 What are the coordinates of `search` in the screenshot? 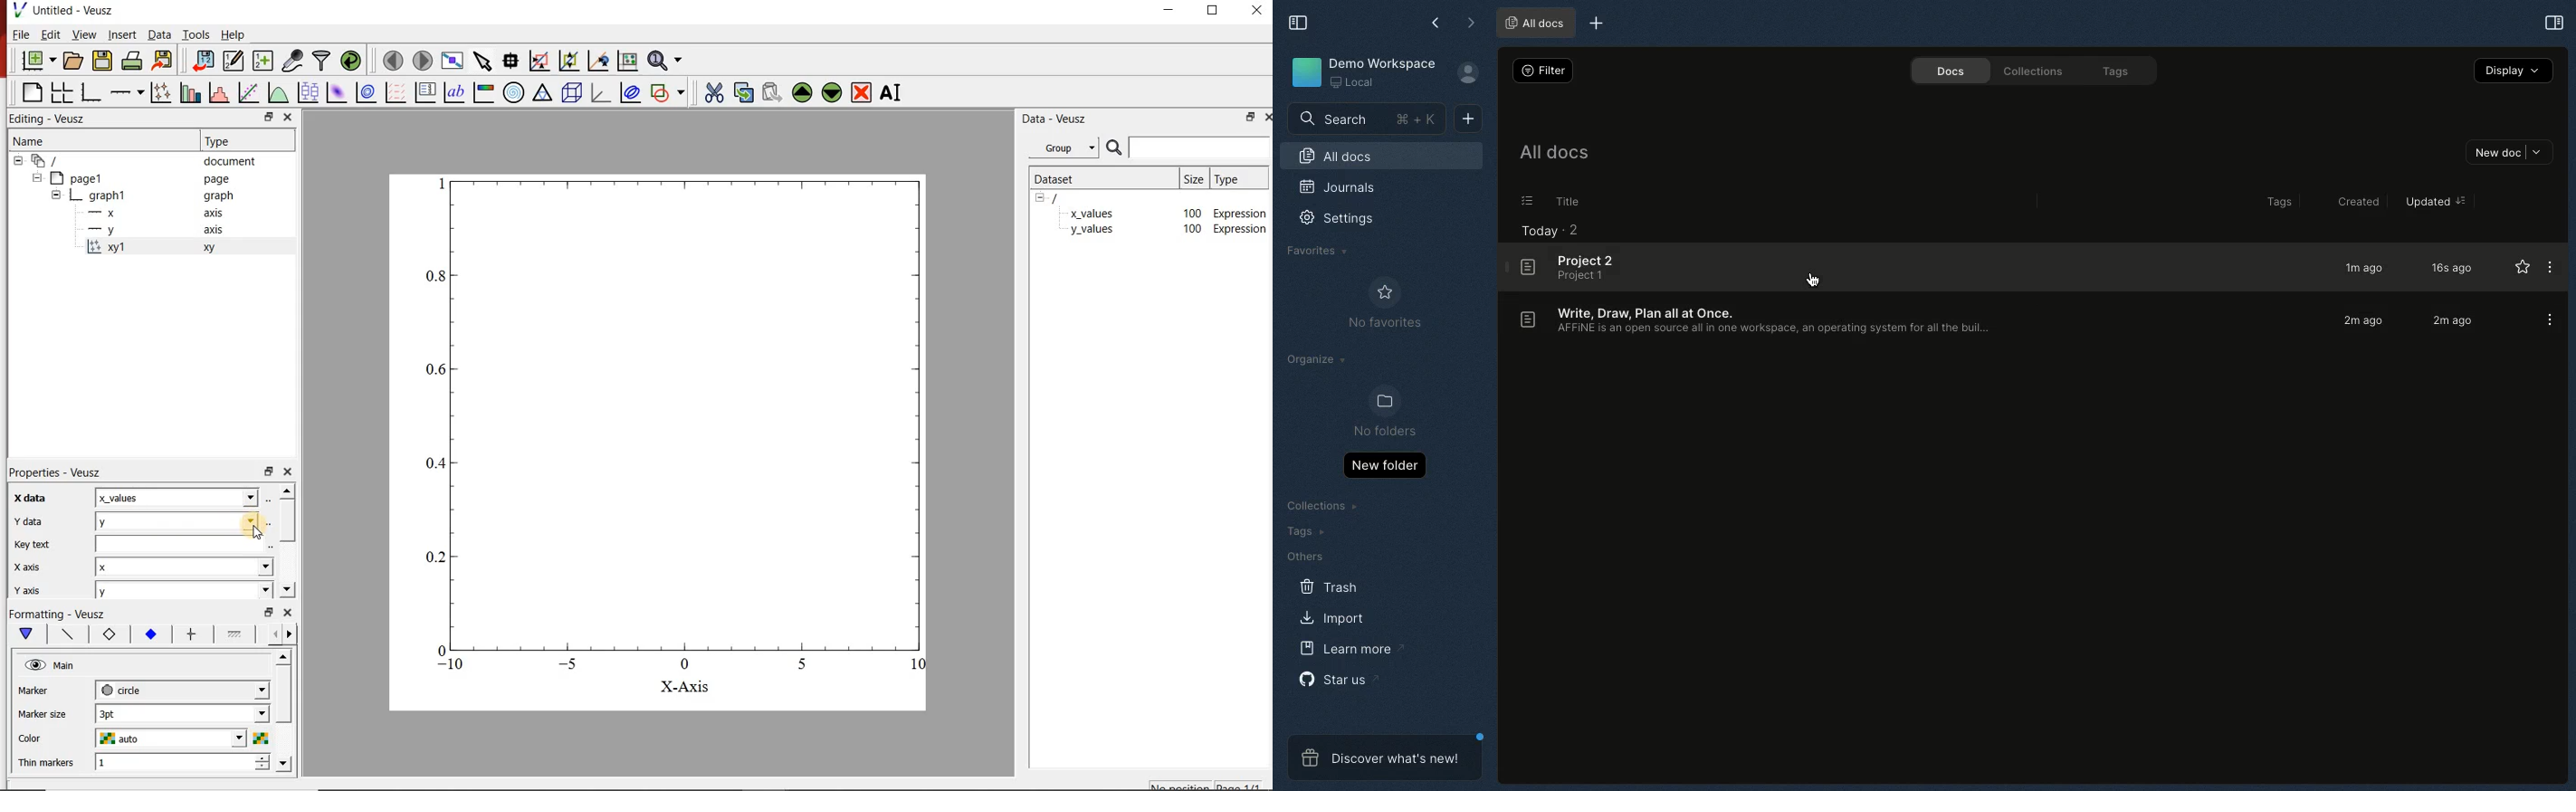 It's located at (1112, 148).